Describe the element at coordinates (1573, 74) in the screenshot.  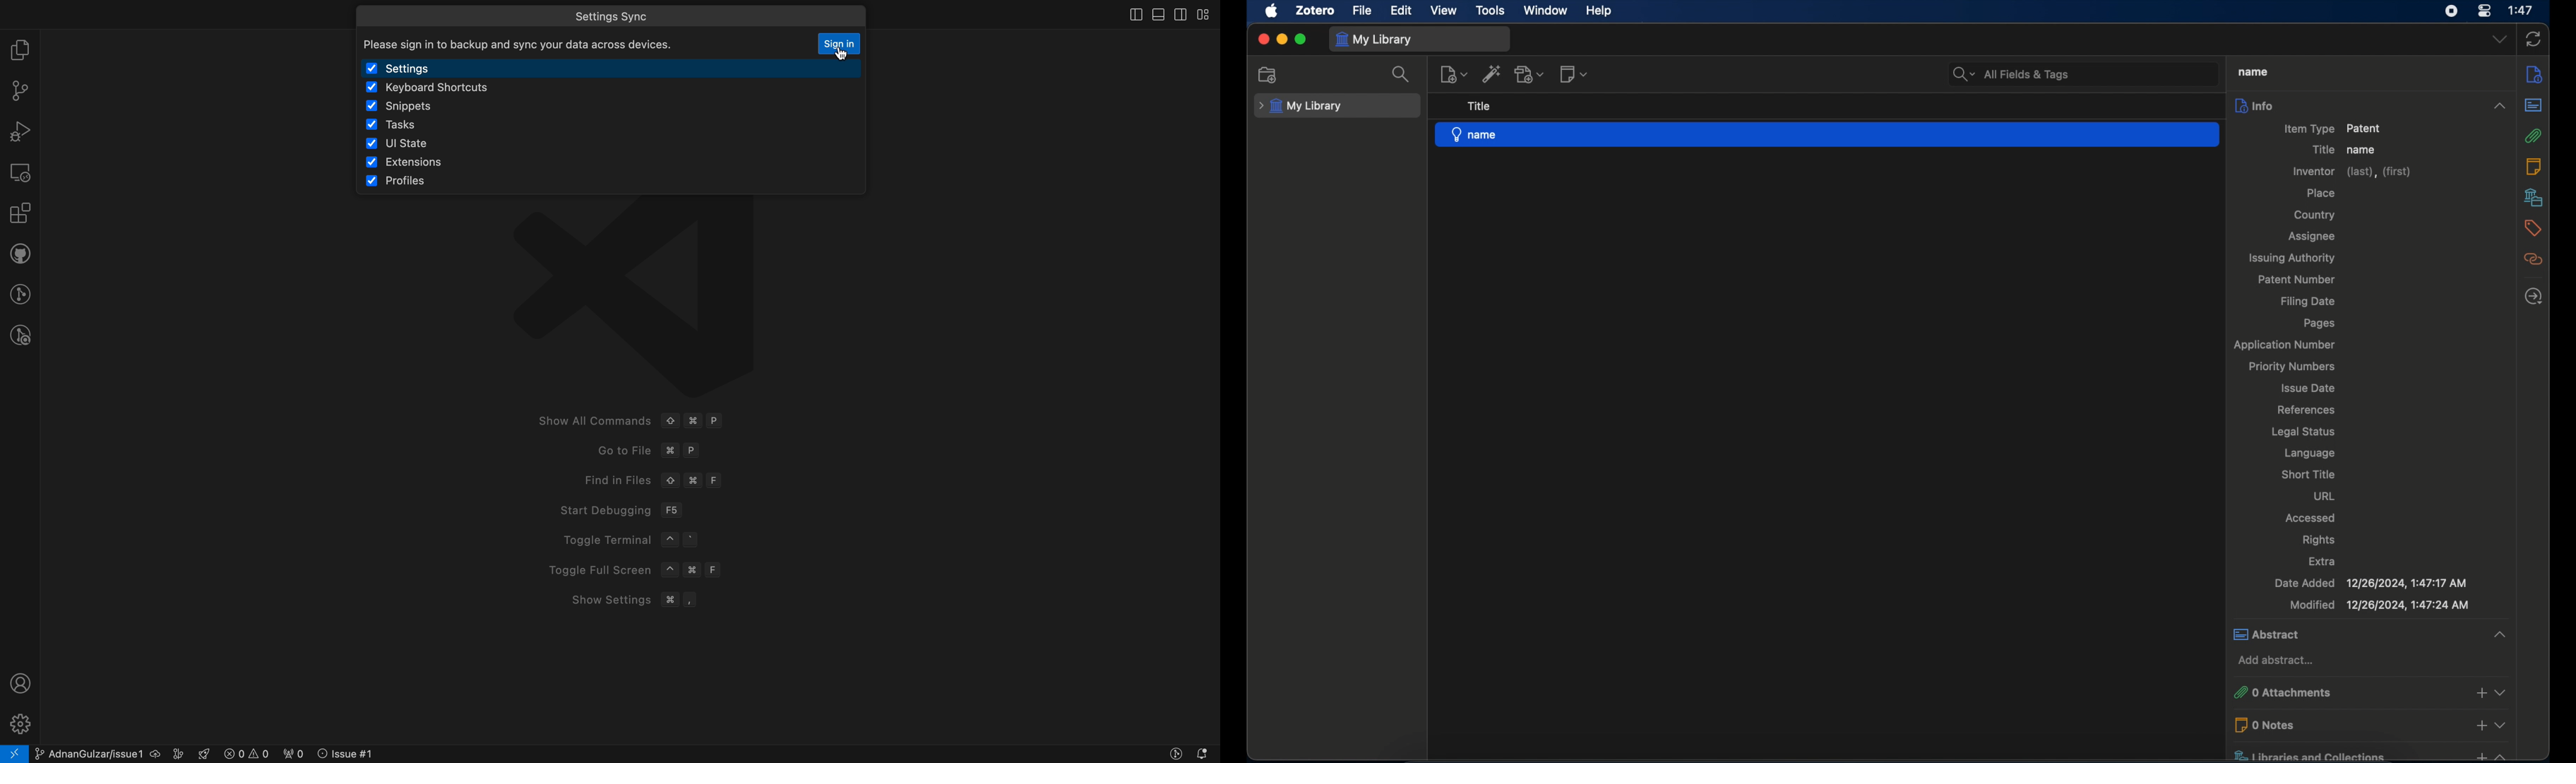
I see `new note` at that location.